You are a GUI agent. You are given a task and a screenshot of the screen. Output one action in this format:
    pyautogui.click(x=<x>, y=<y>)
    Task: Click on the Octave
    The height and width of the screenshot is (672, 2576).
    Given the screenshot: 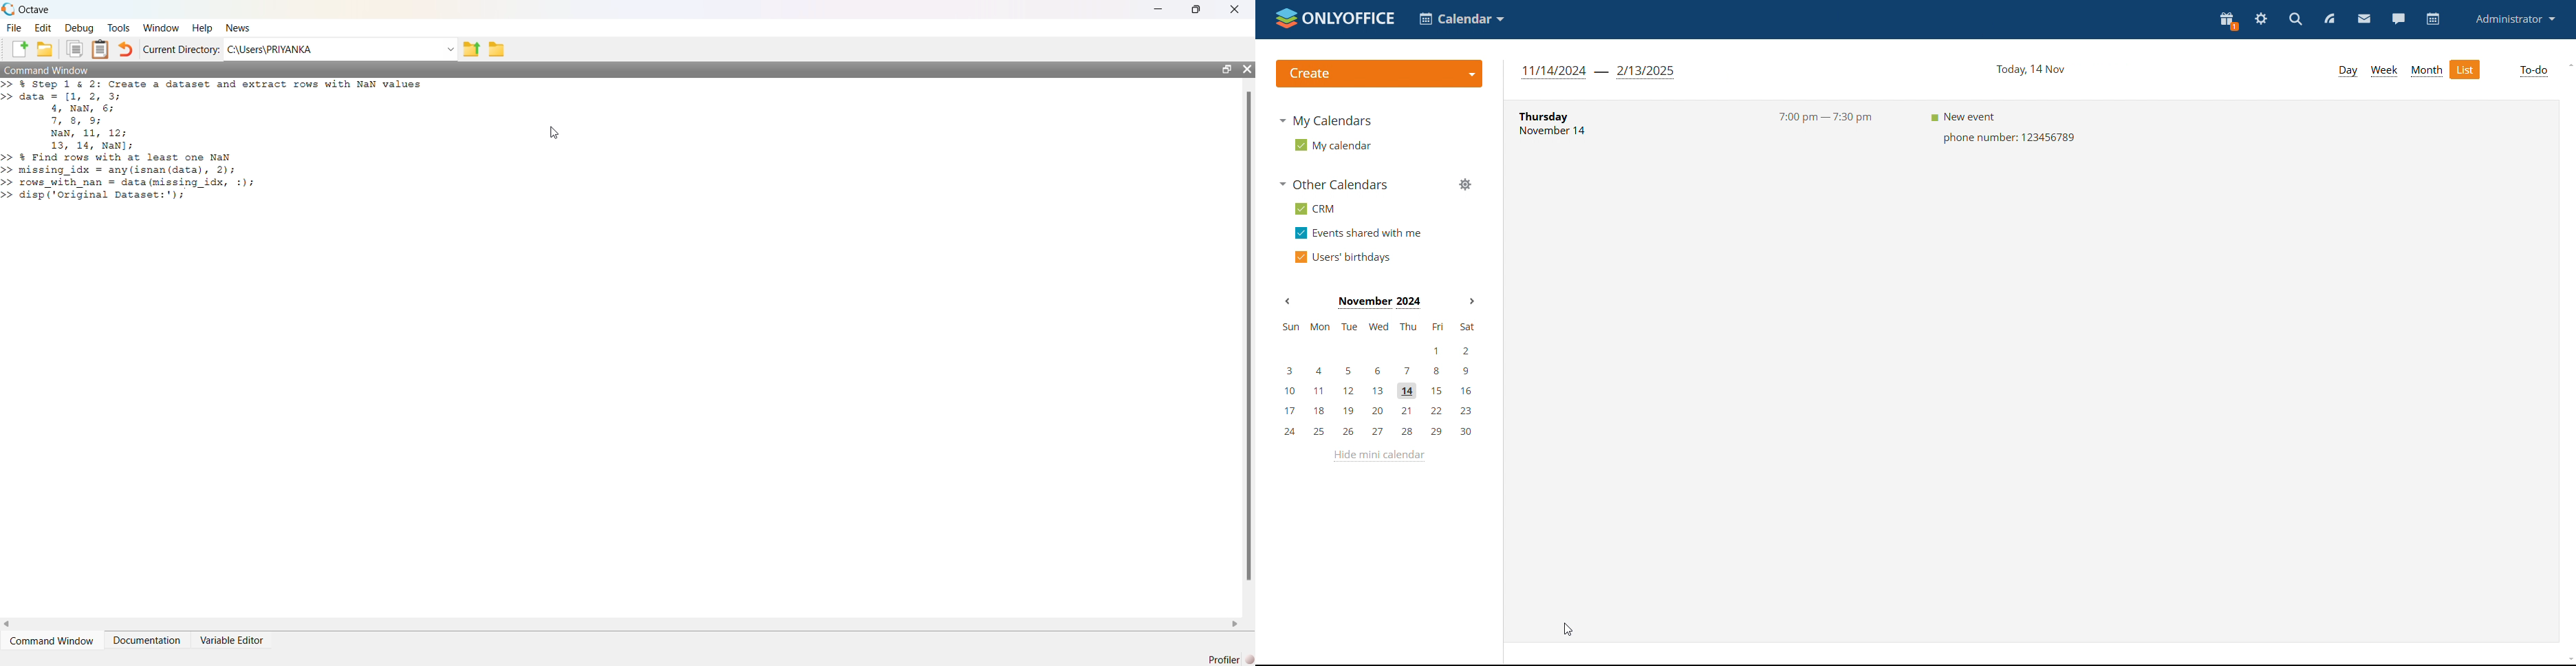 What is the action you would take?
    pyautogui.click(x=34, y=9)
    